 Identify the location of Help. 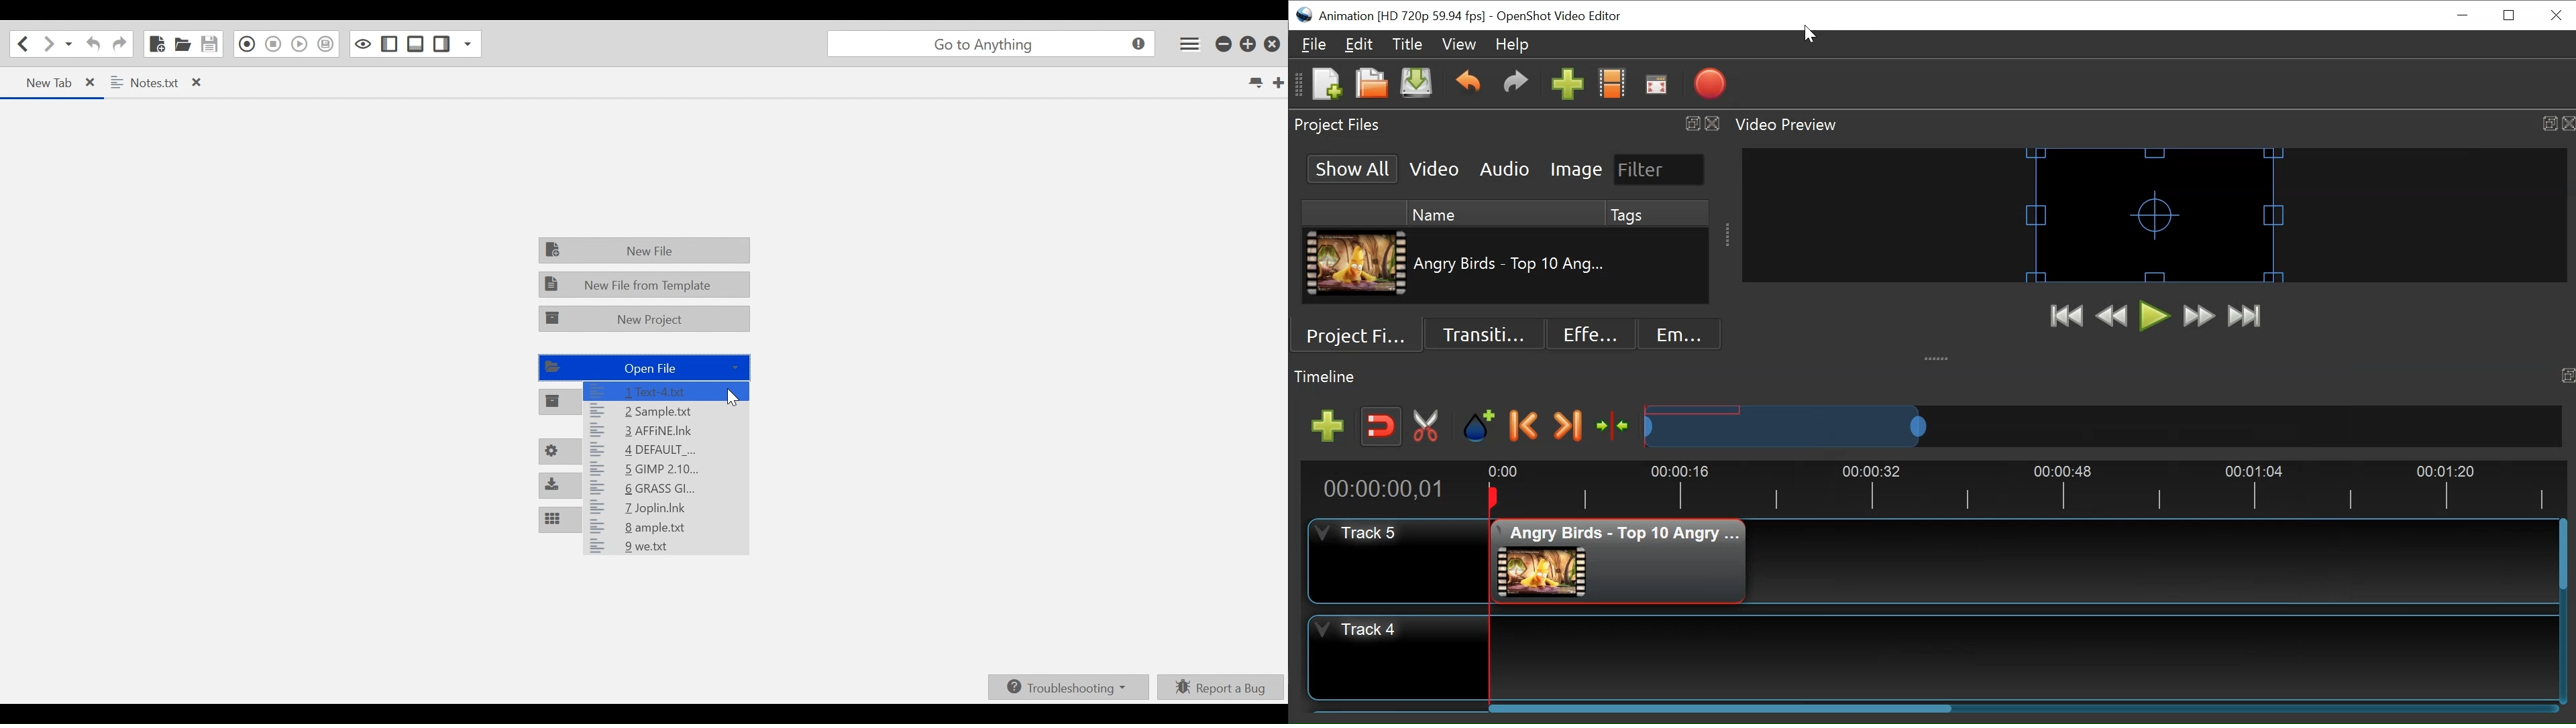
(1515, 46).